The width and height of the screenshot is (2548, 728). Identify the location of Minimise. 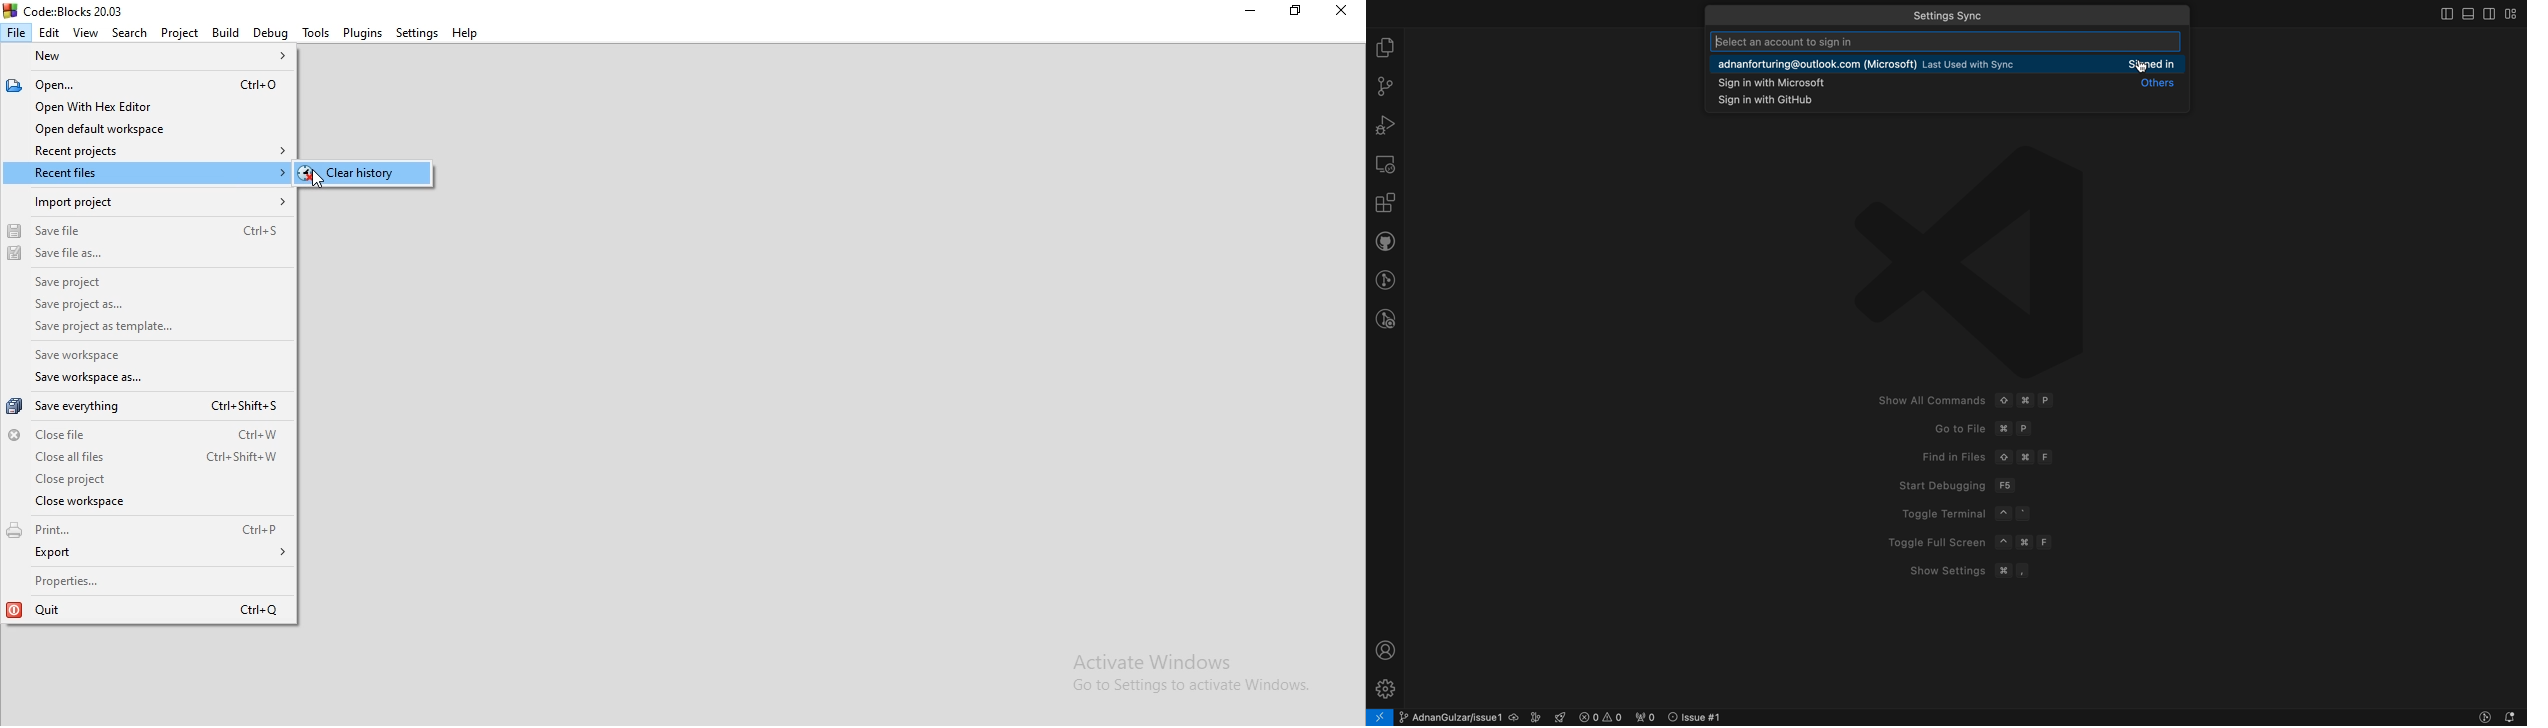
(1343, 11).